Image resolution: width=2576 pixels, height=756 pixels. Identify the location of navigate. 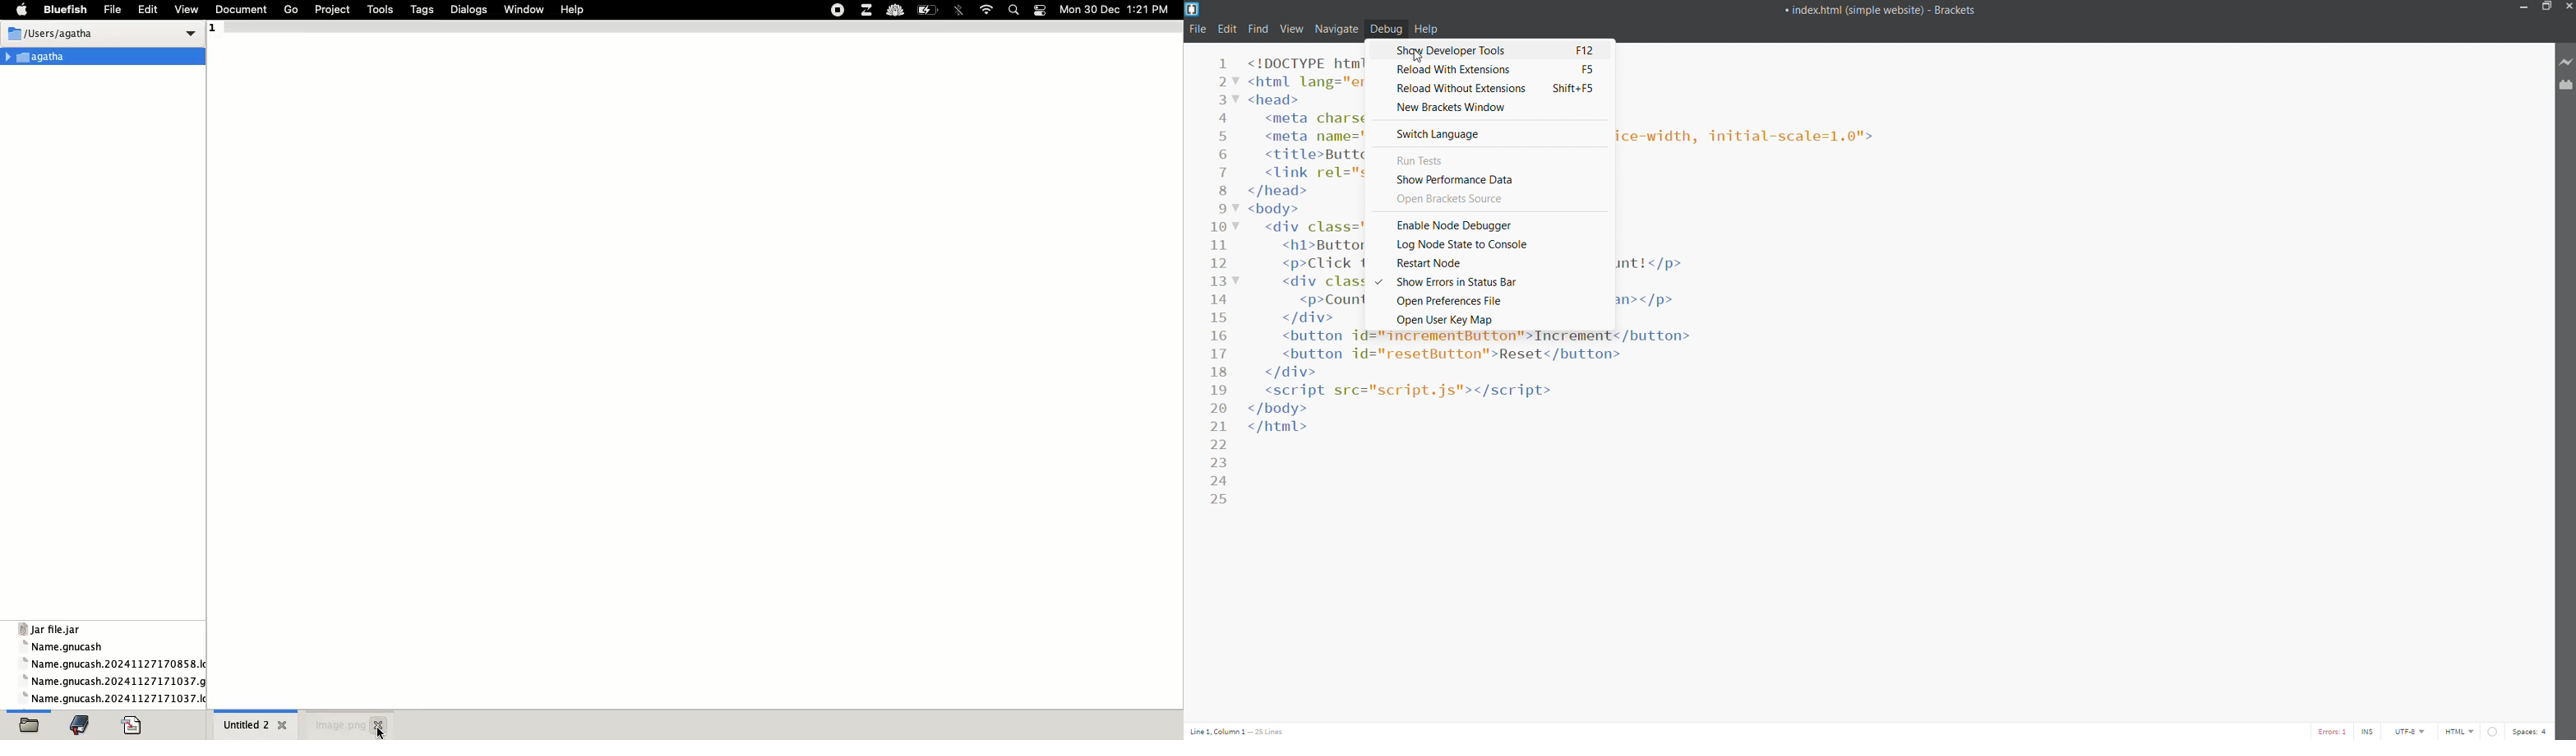
(1339, 29).